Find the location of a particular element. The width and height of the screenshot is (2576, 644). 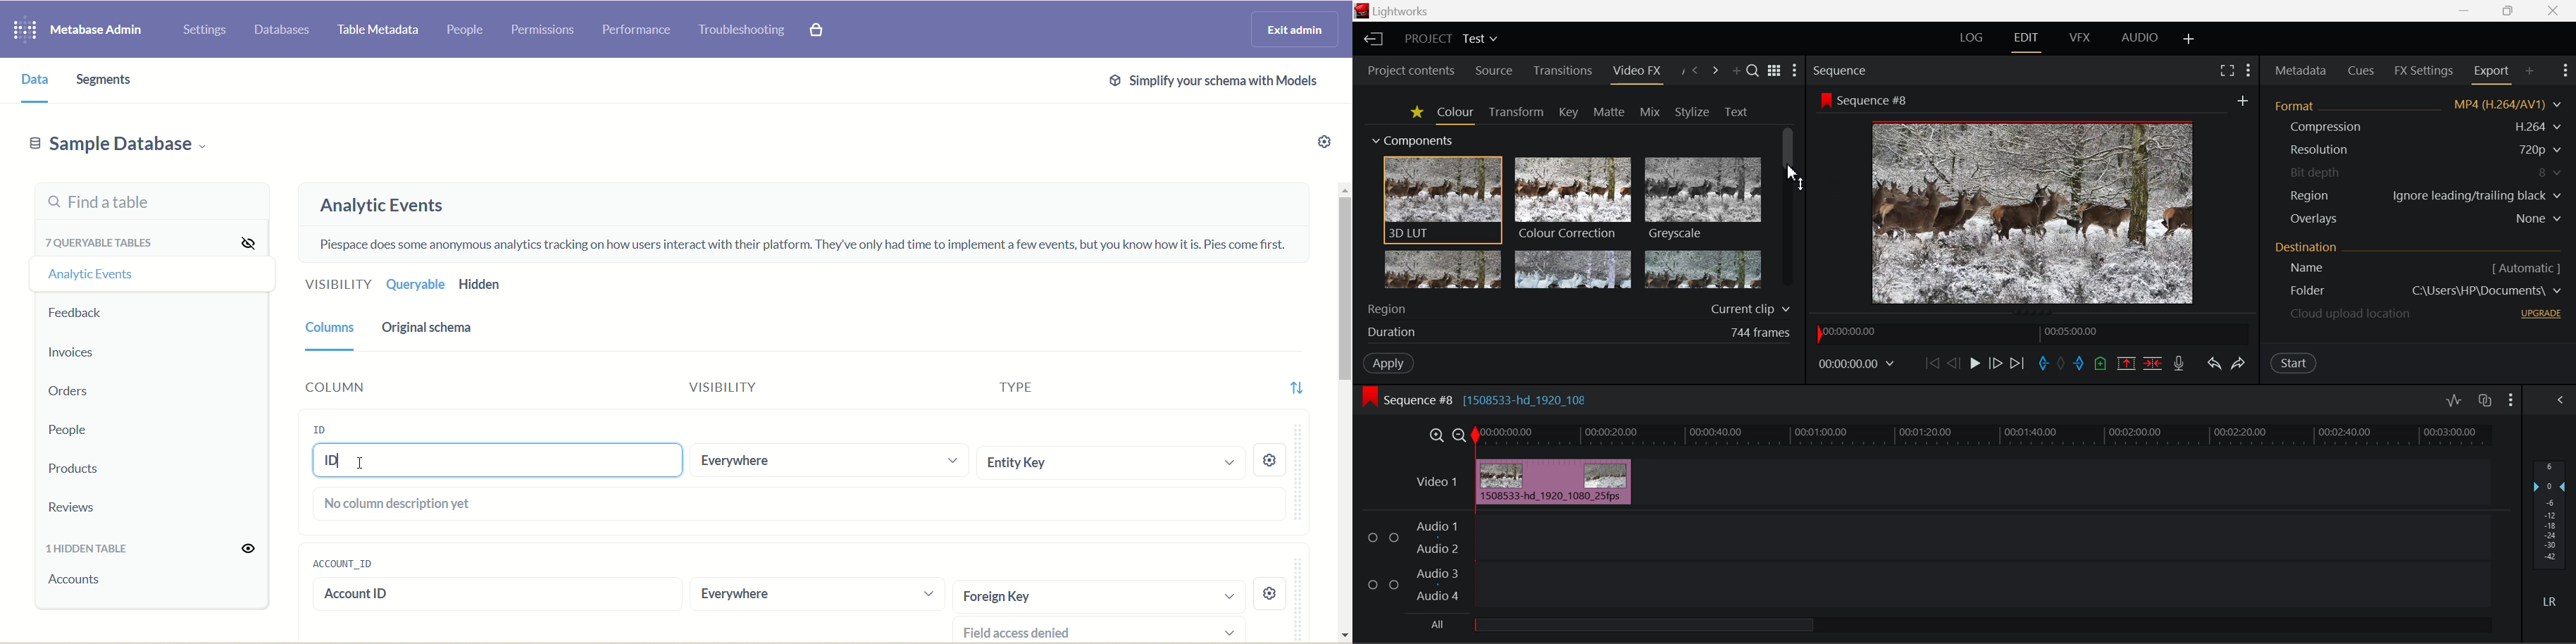

icon is located at coordinates (1825, 100).